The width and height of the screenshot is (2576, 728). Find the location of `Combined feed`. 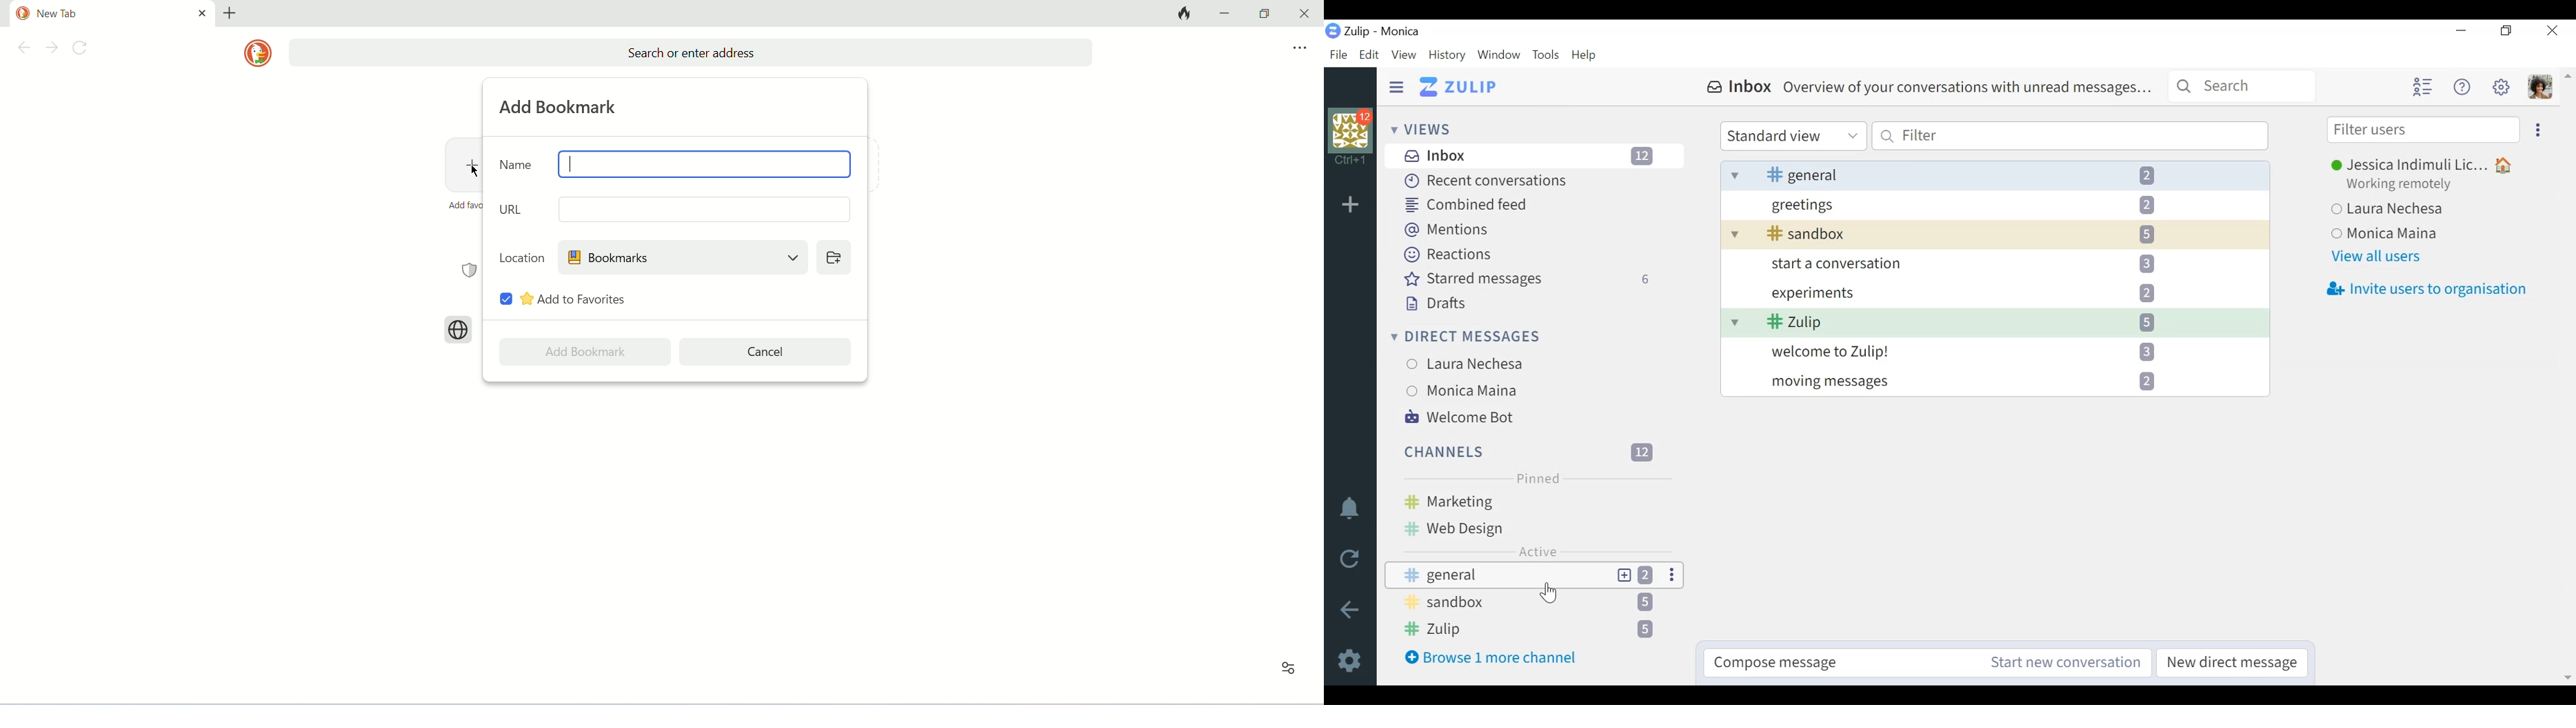

Combined feed is located at coordinates (1469, 204).